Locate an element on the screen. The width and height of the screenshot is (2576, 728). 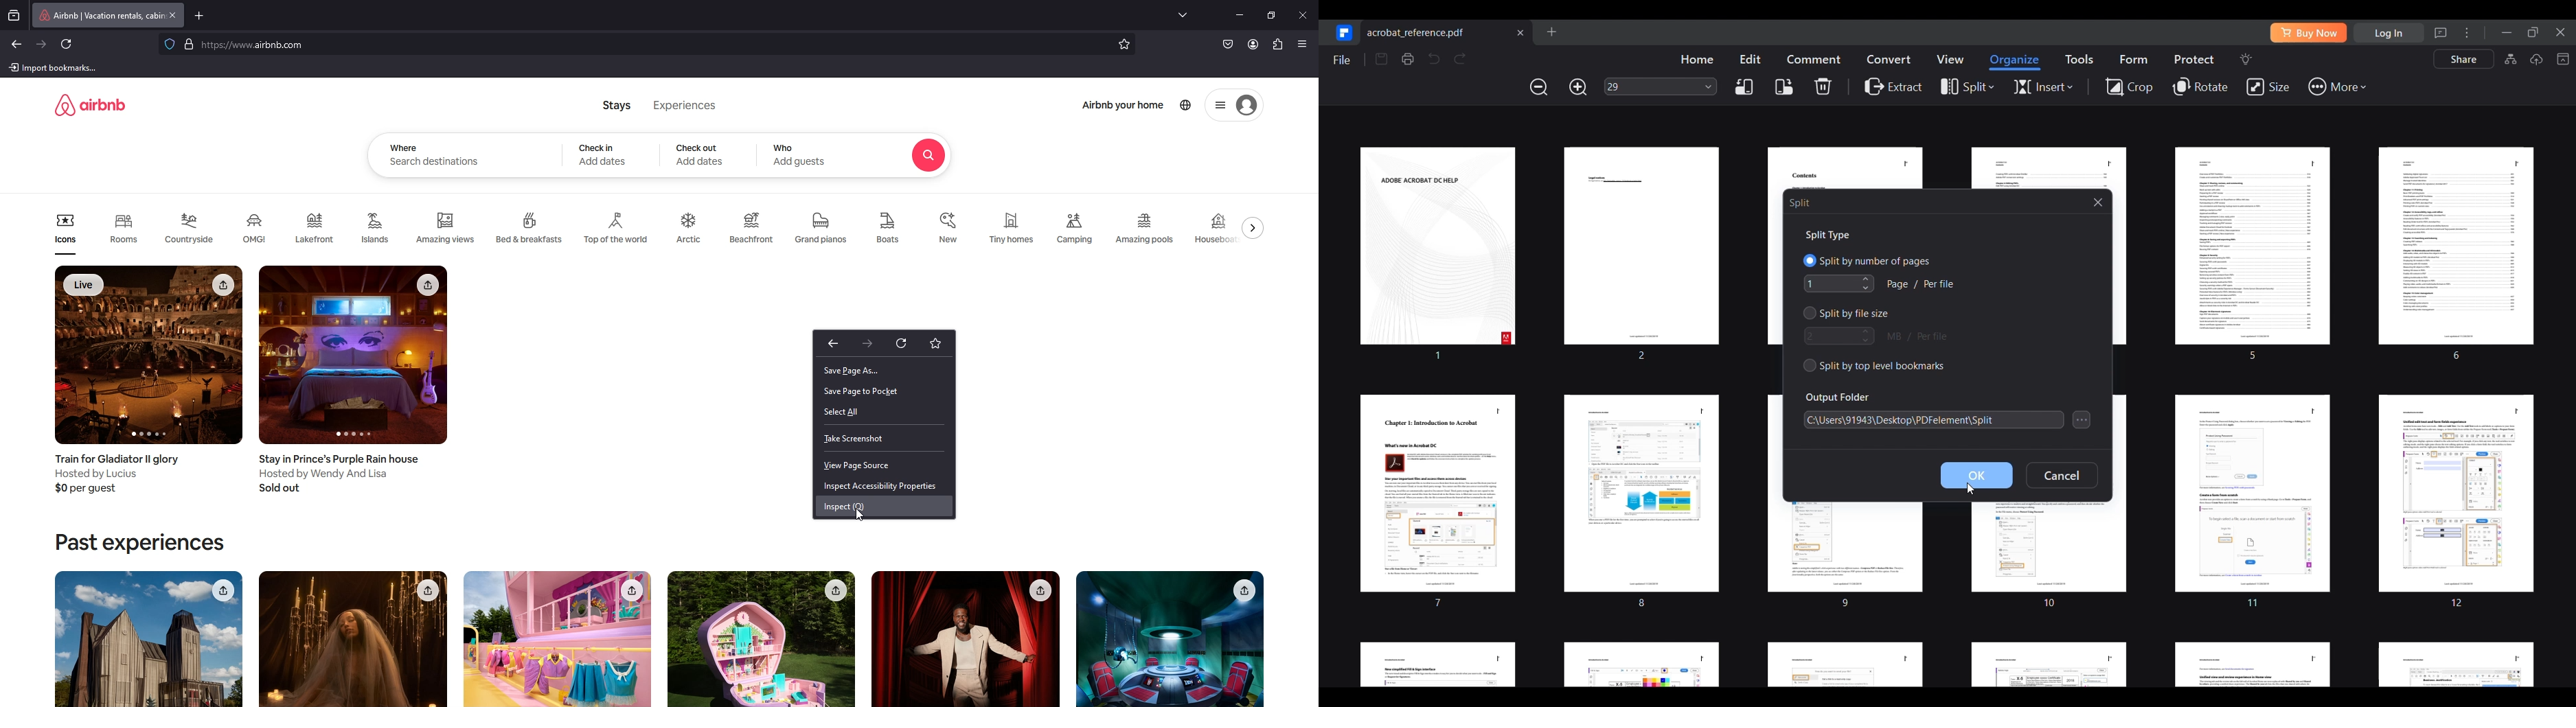
extension is located at coordinates (1277, 45).